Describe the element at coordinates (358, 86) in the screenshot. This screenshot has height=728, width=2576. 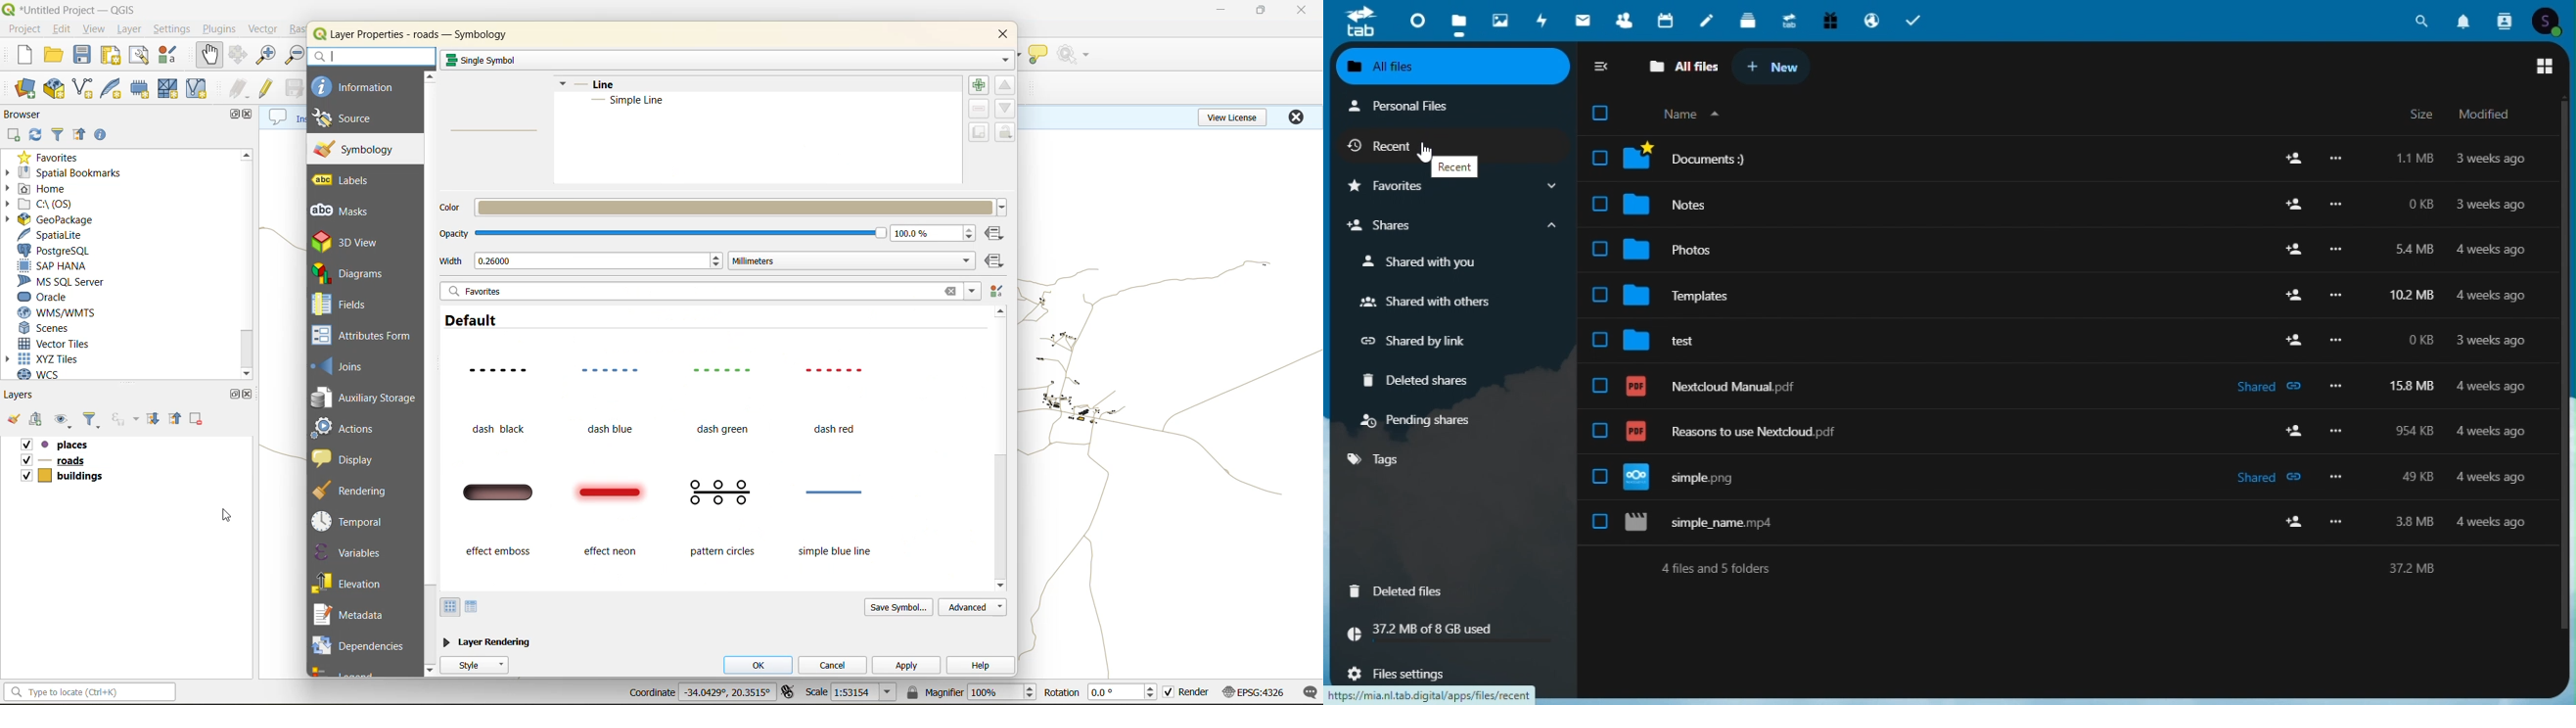
I see `information` at that location.